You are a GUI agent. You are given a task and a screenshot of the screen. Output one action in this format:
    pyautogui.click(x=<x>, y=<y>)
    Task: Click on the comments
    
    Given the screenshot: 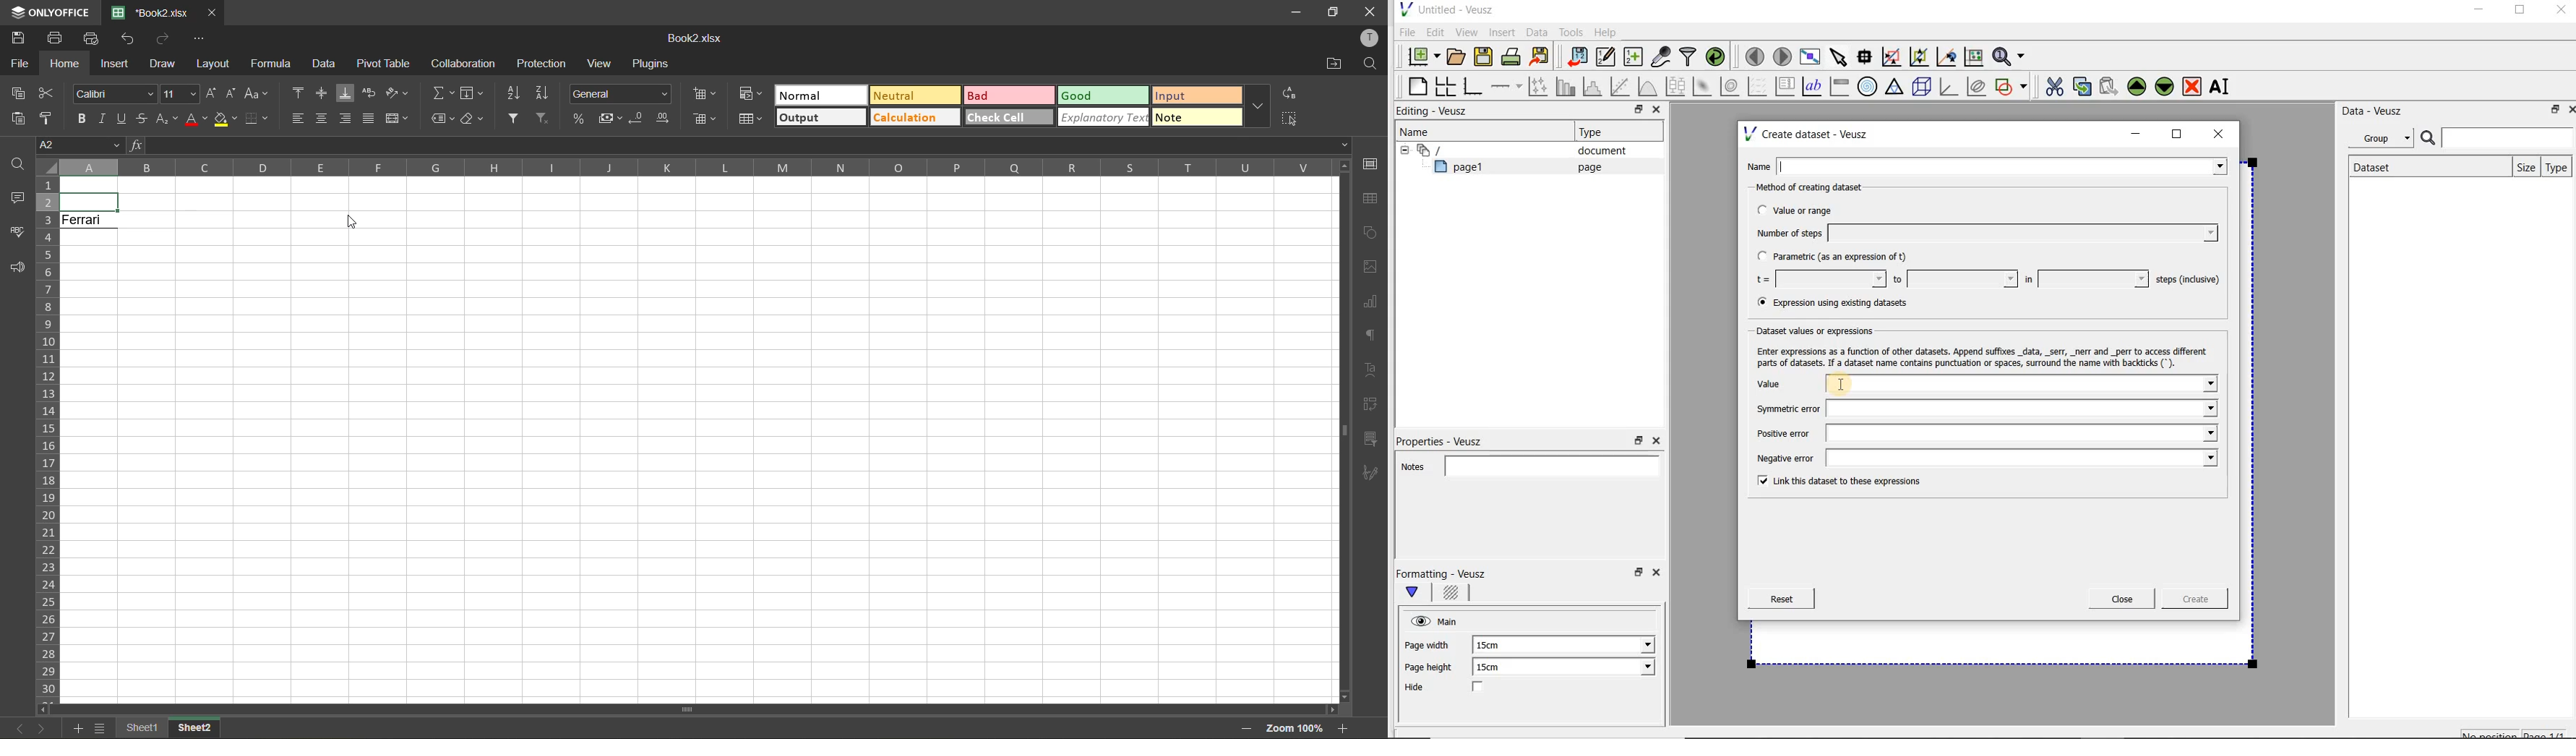 What is the action you would take?
    pyautogui.click(x=17, y=197)
    